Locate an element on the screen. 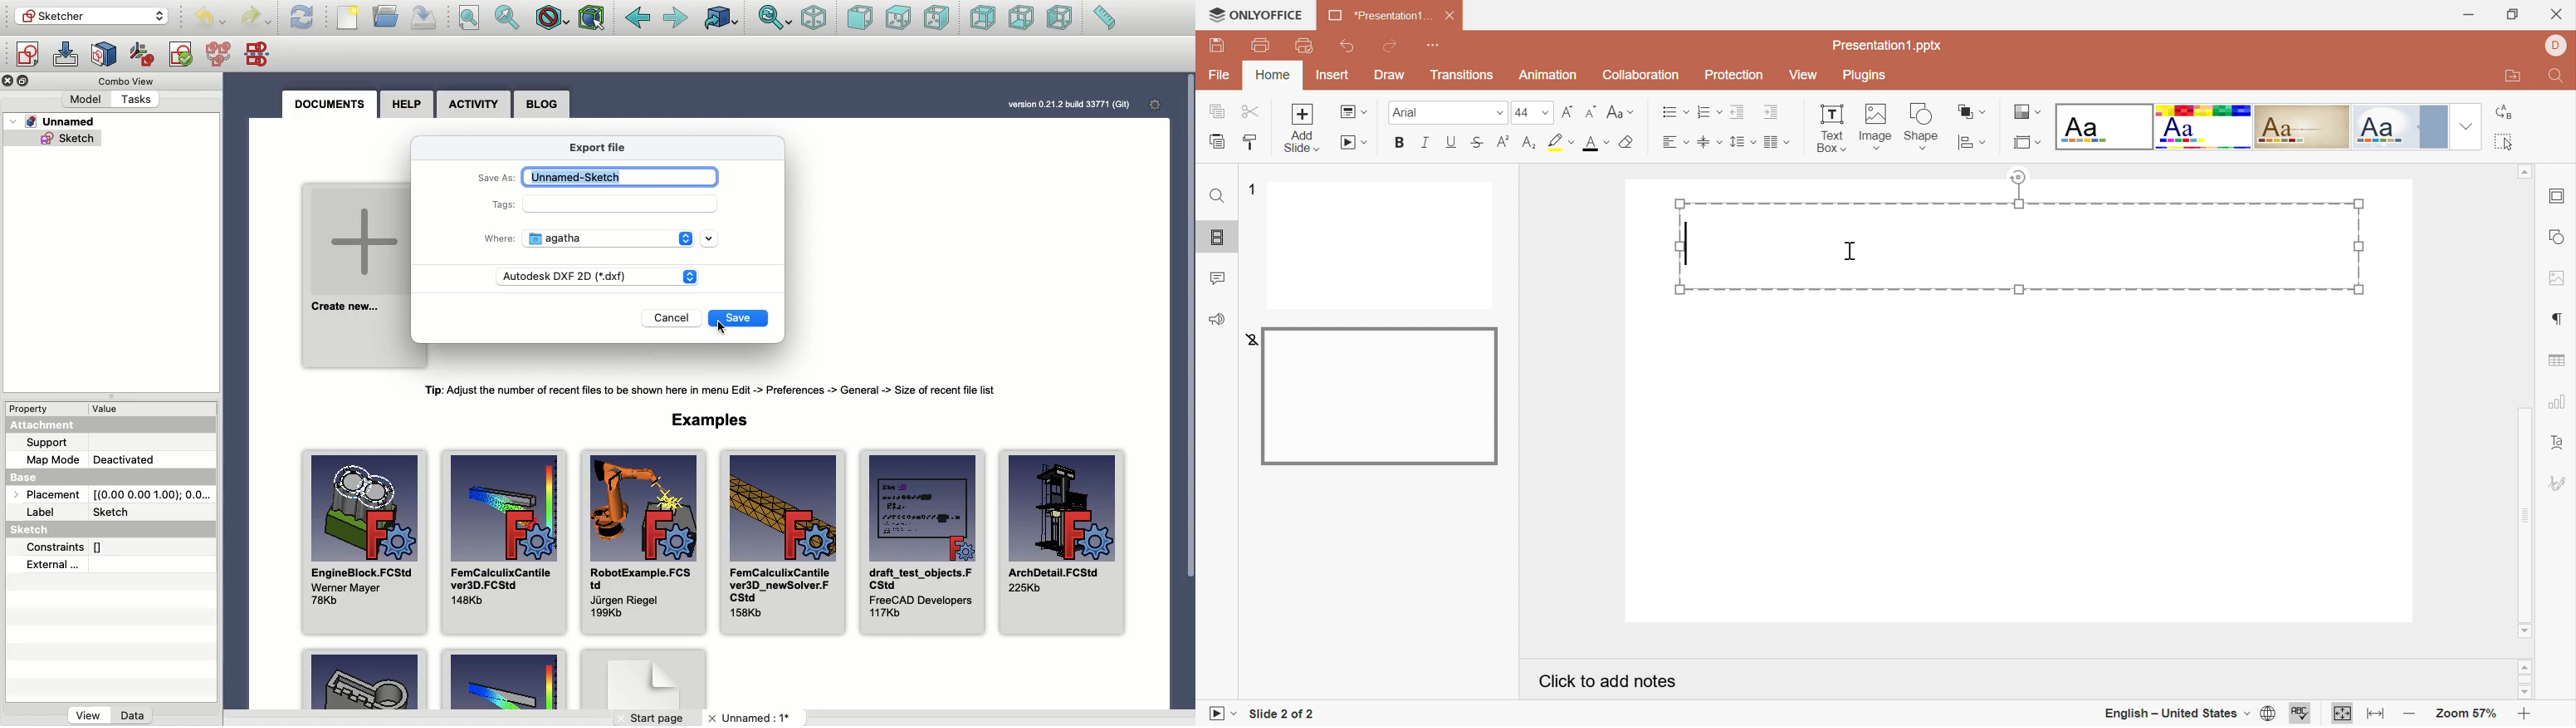  Bottom is located at coordinates (1022, 18).